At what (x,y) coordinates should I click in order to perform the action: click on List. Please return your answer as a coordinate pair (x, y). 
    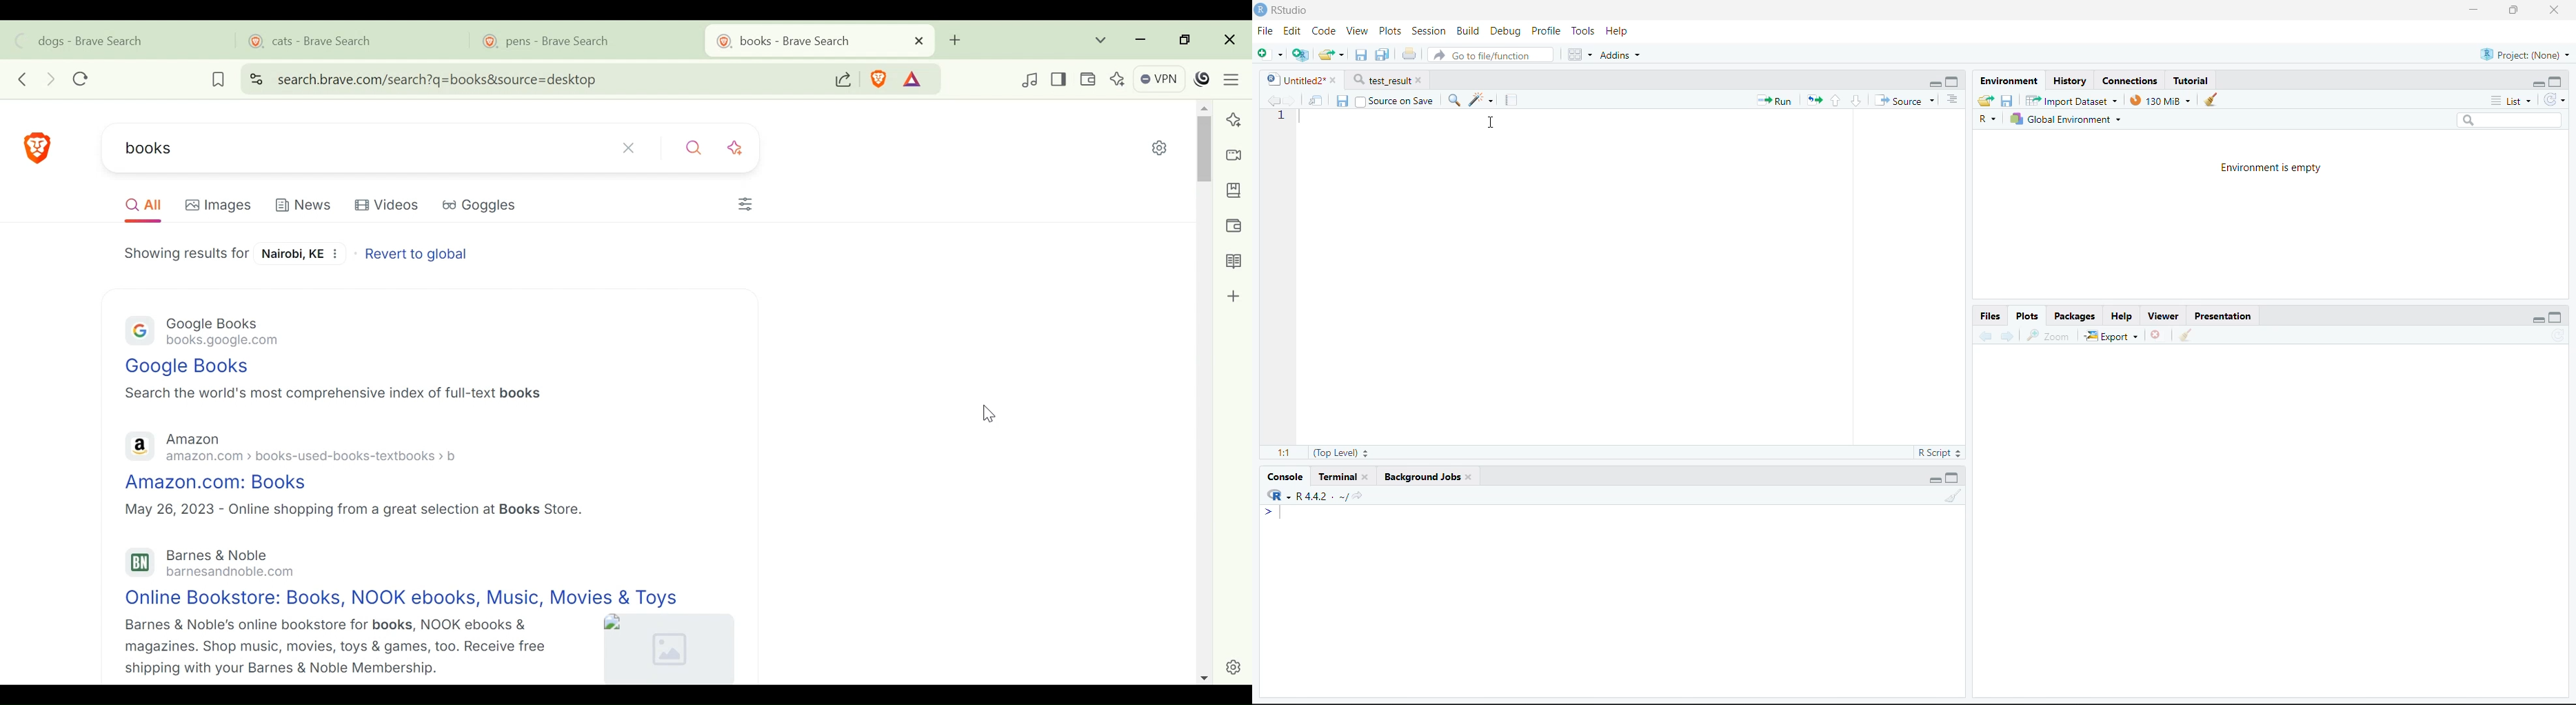
    Looking at the image, I should click on (1954, 99).